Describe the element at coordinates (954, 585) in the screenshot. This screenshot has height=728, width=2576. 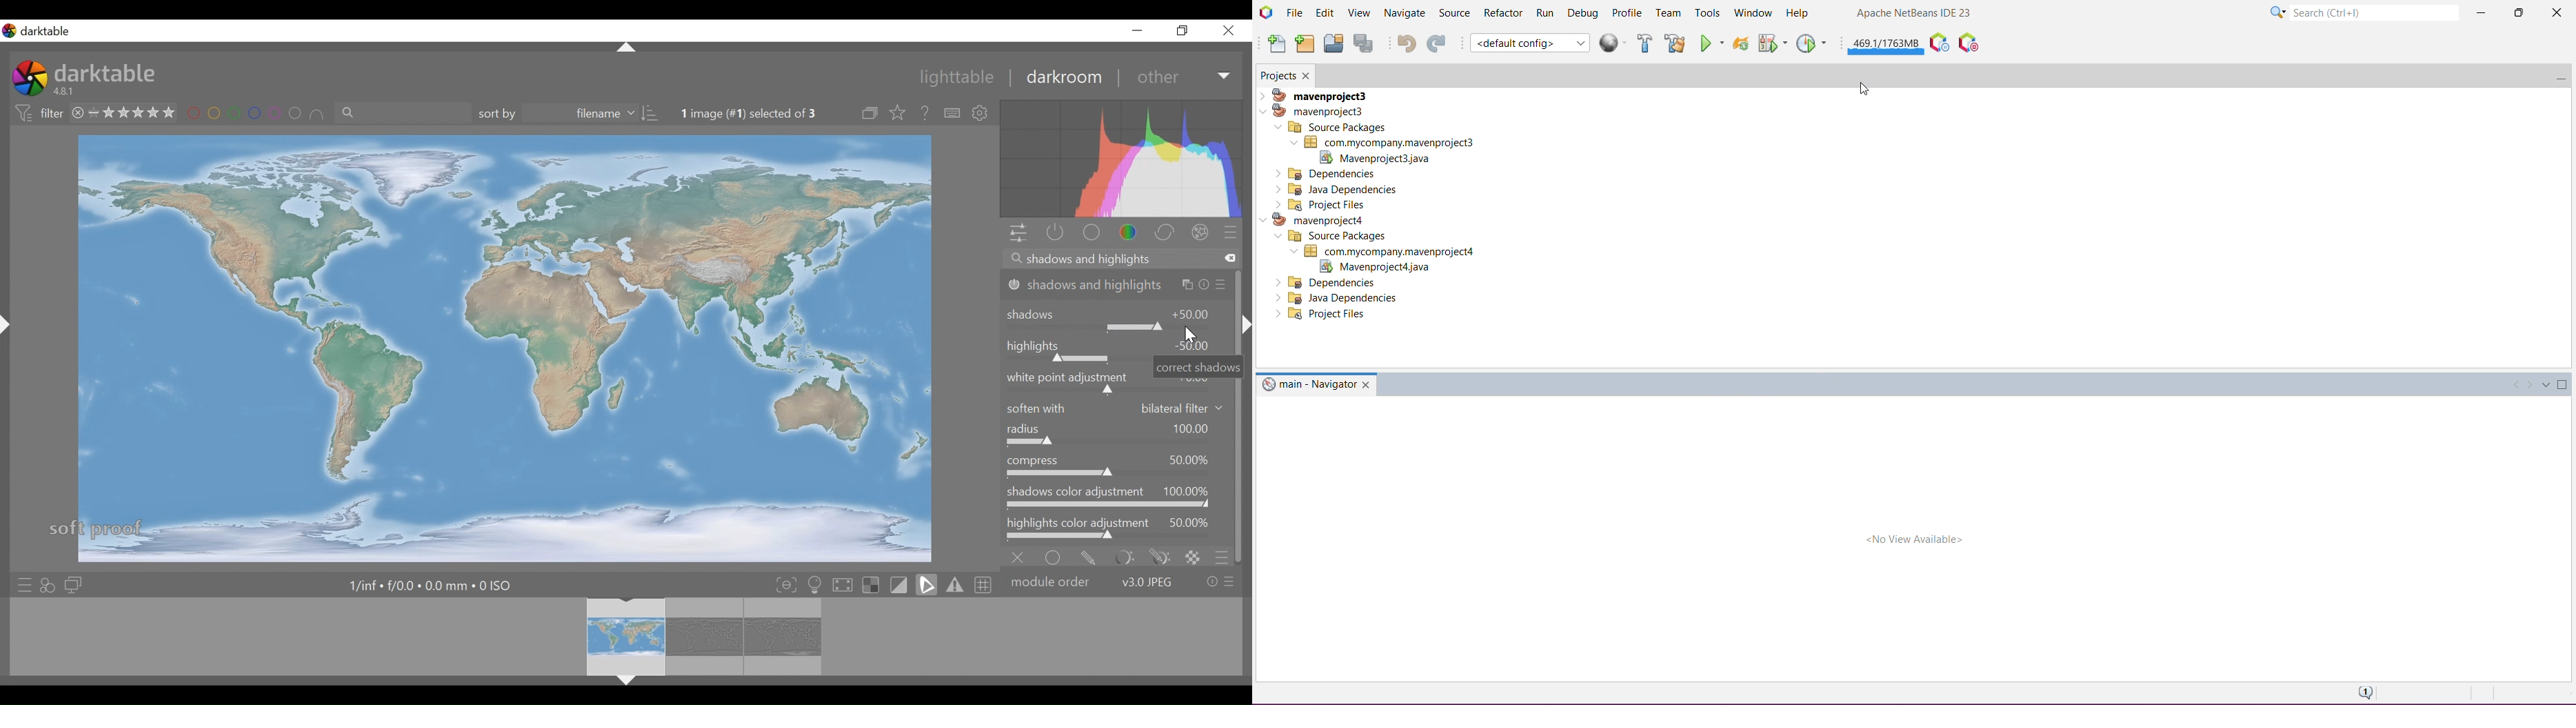
I see `toggle gamut checking` at that location.